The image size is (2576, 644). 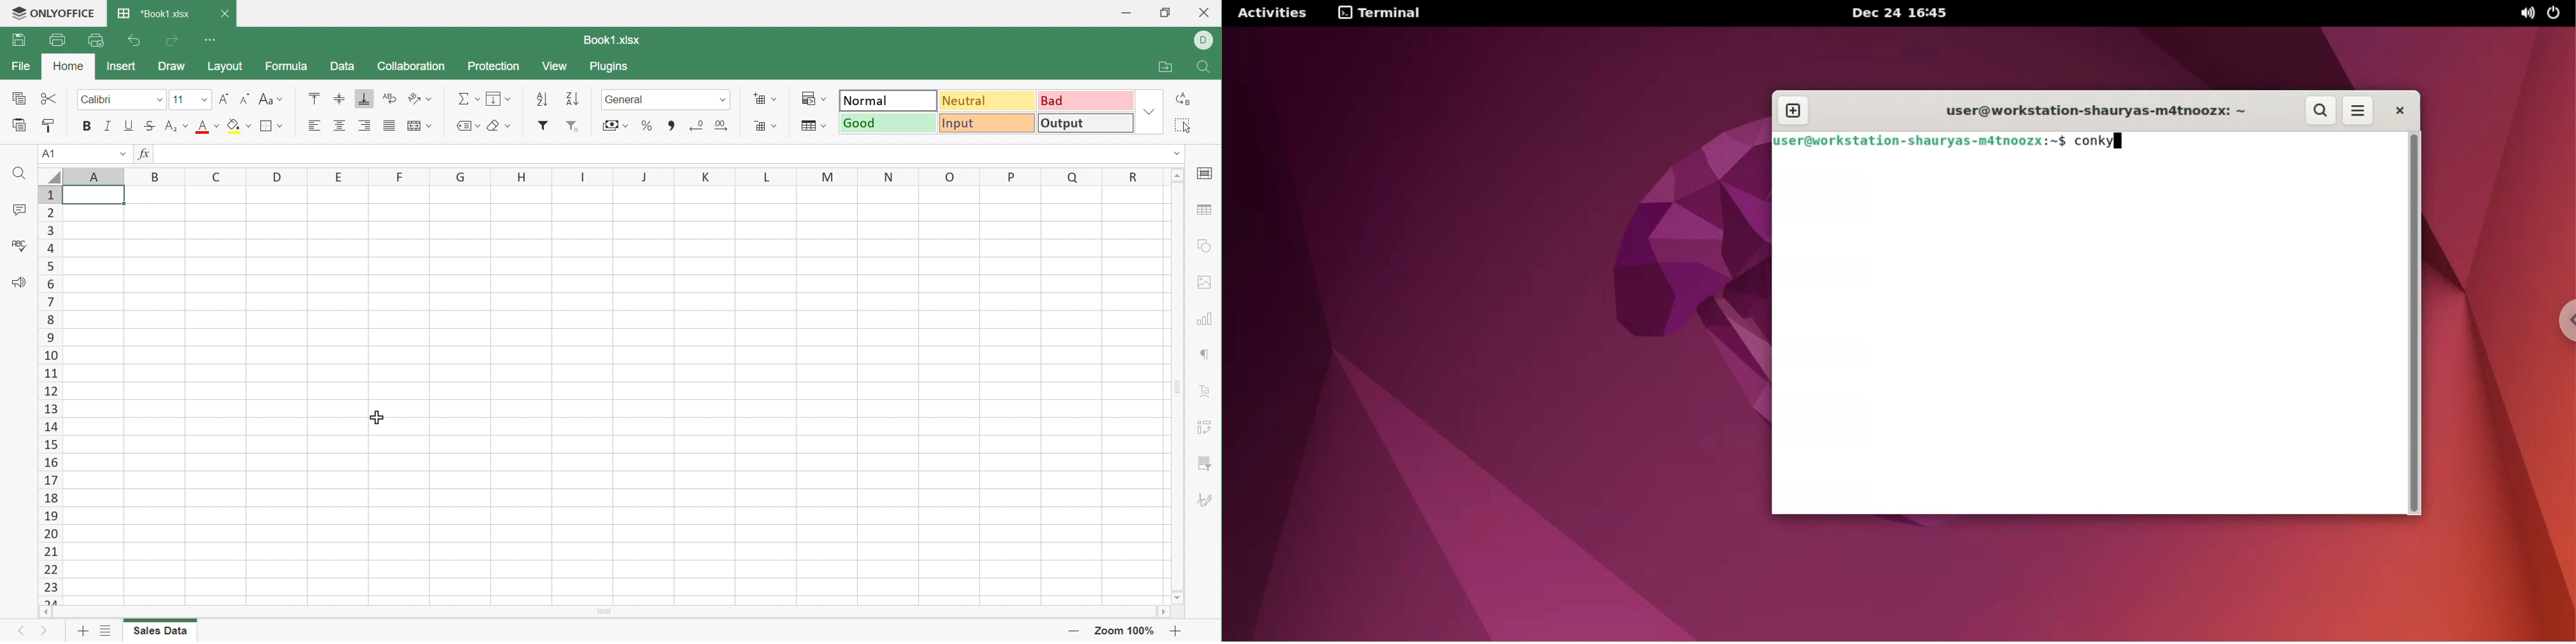 What do you see at coordinates (1204, 353) in the screenshot?
I see `Paragraph settings` at bounding box center [1204, 353].